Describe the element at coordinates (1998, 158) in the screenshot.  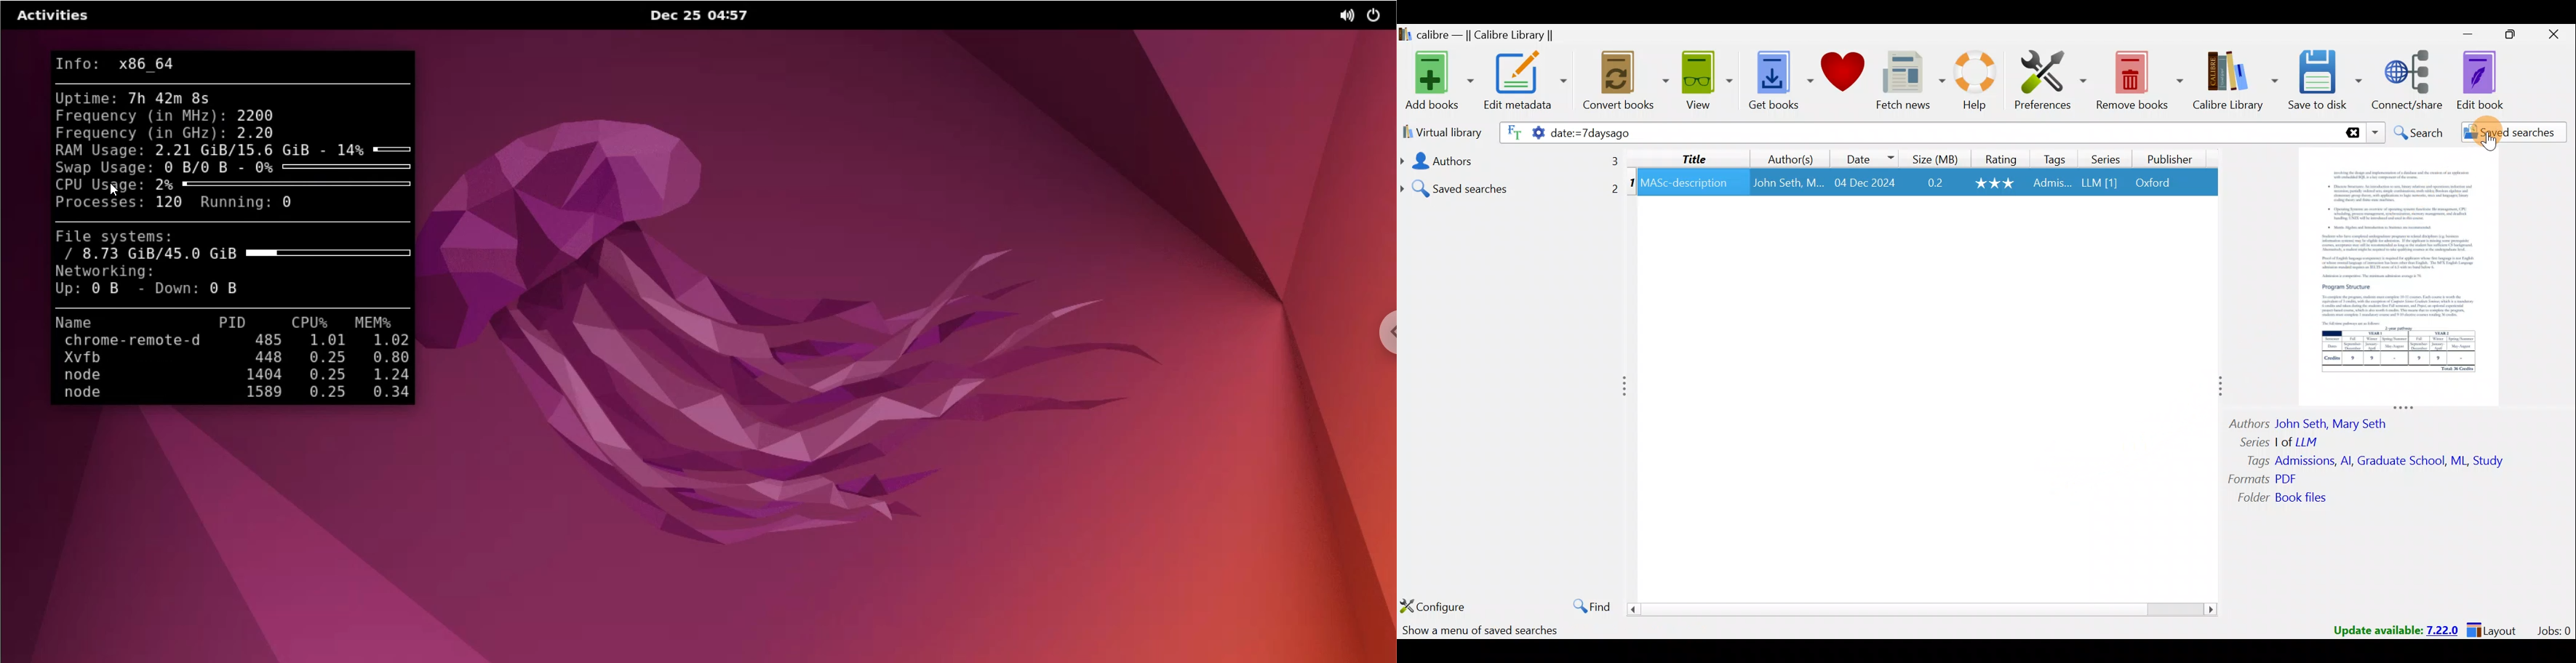
I see `Rating` at that location.